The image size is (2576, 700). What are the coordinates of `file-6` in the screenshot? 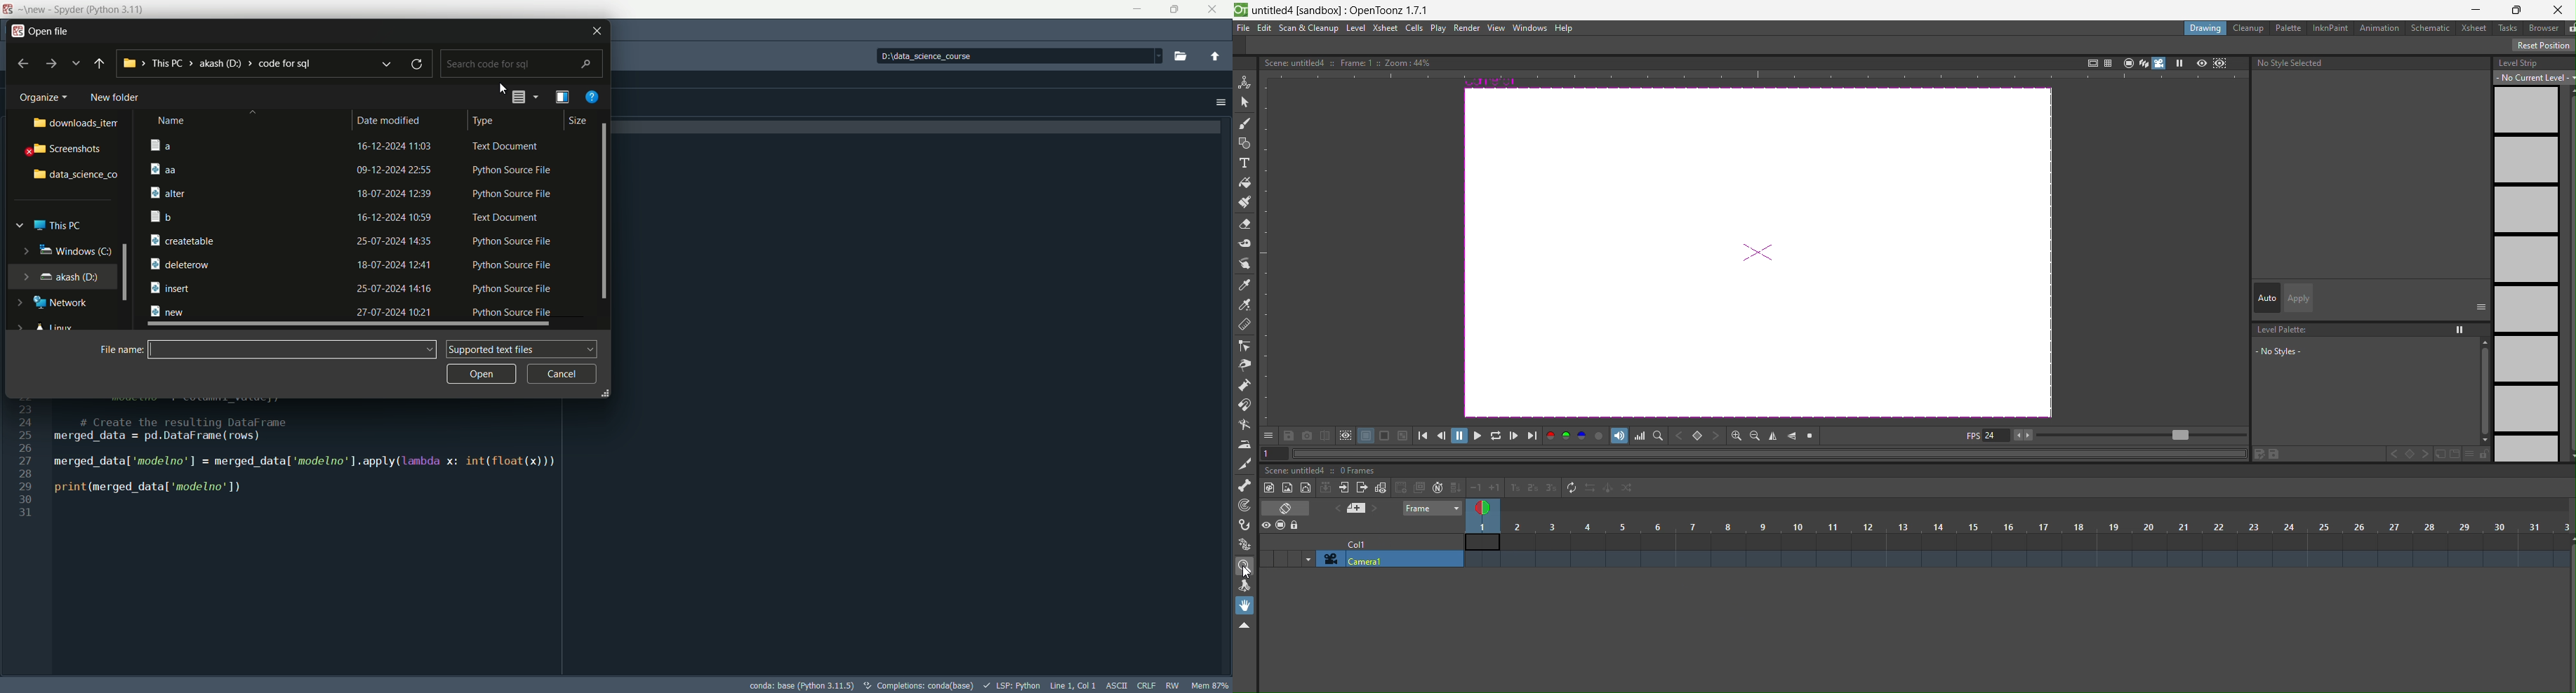 It's located at (355, 263).